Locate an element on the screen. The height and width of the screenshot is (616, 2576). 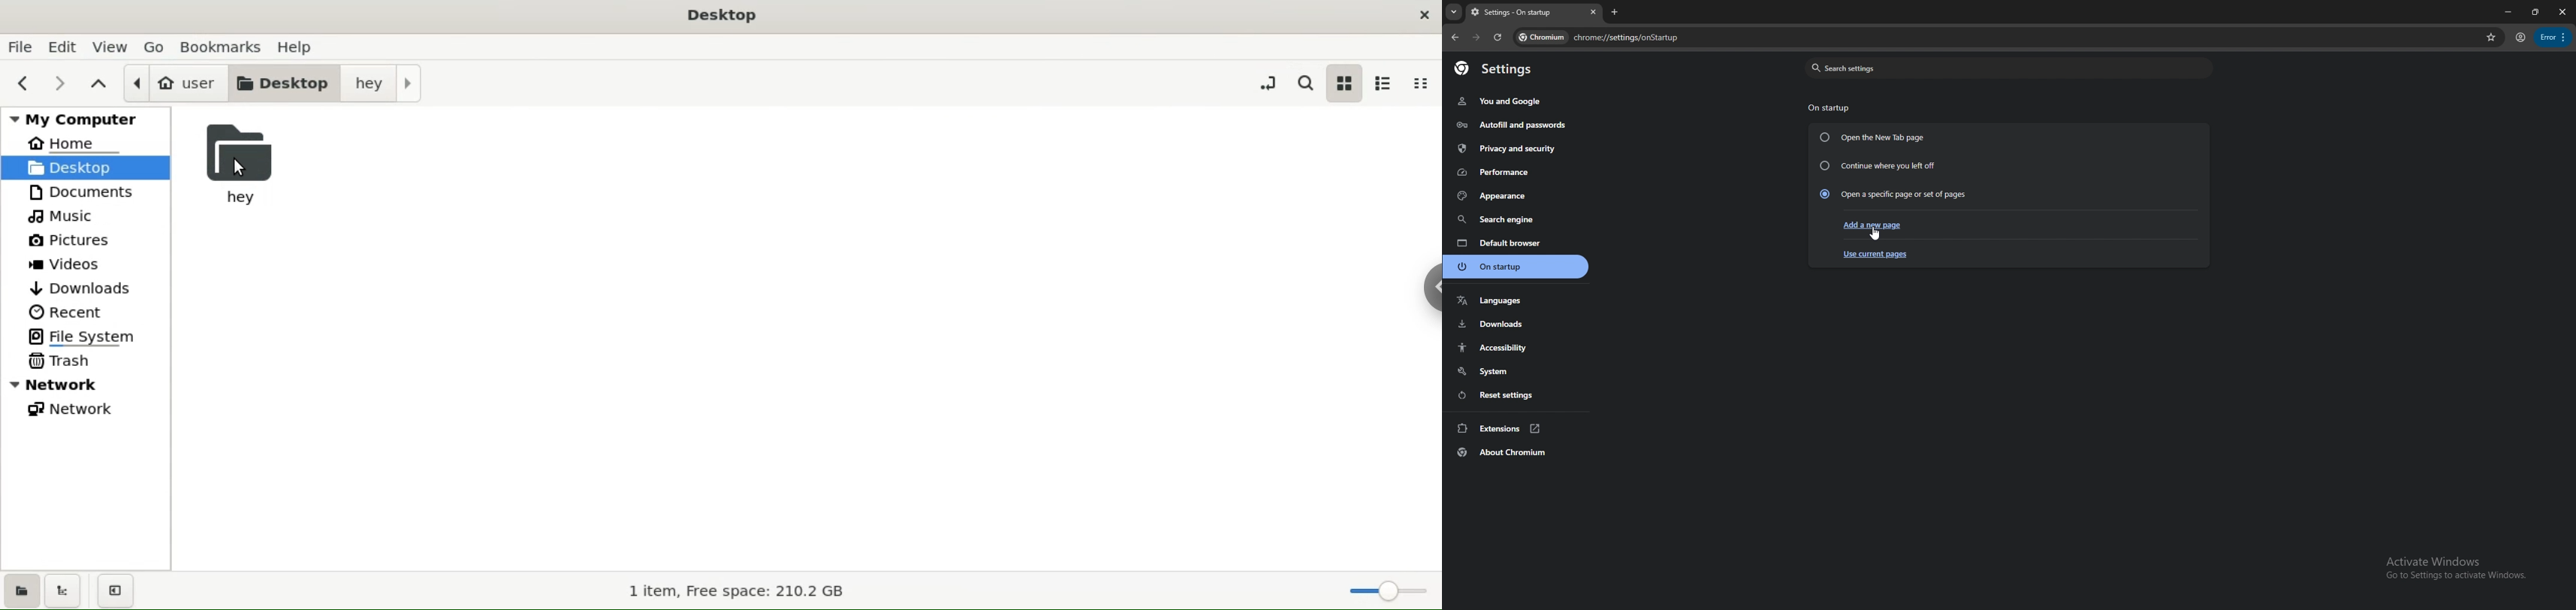
file system is located at coordinates (84, 336).